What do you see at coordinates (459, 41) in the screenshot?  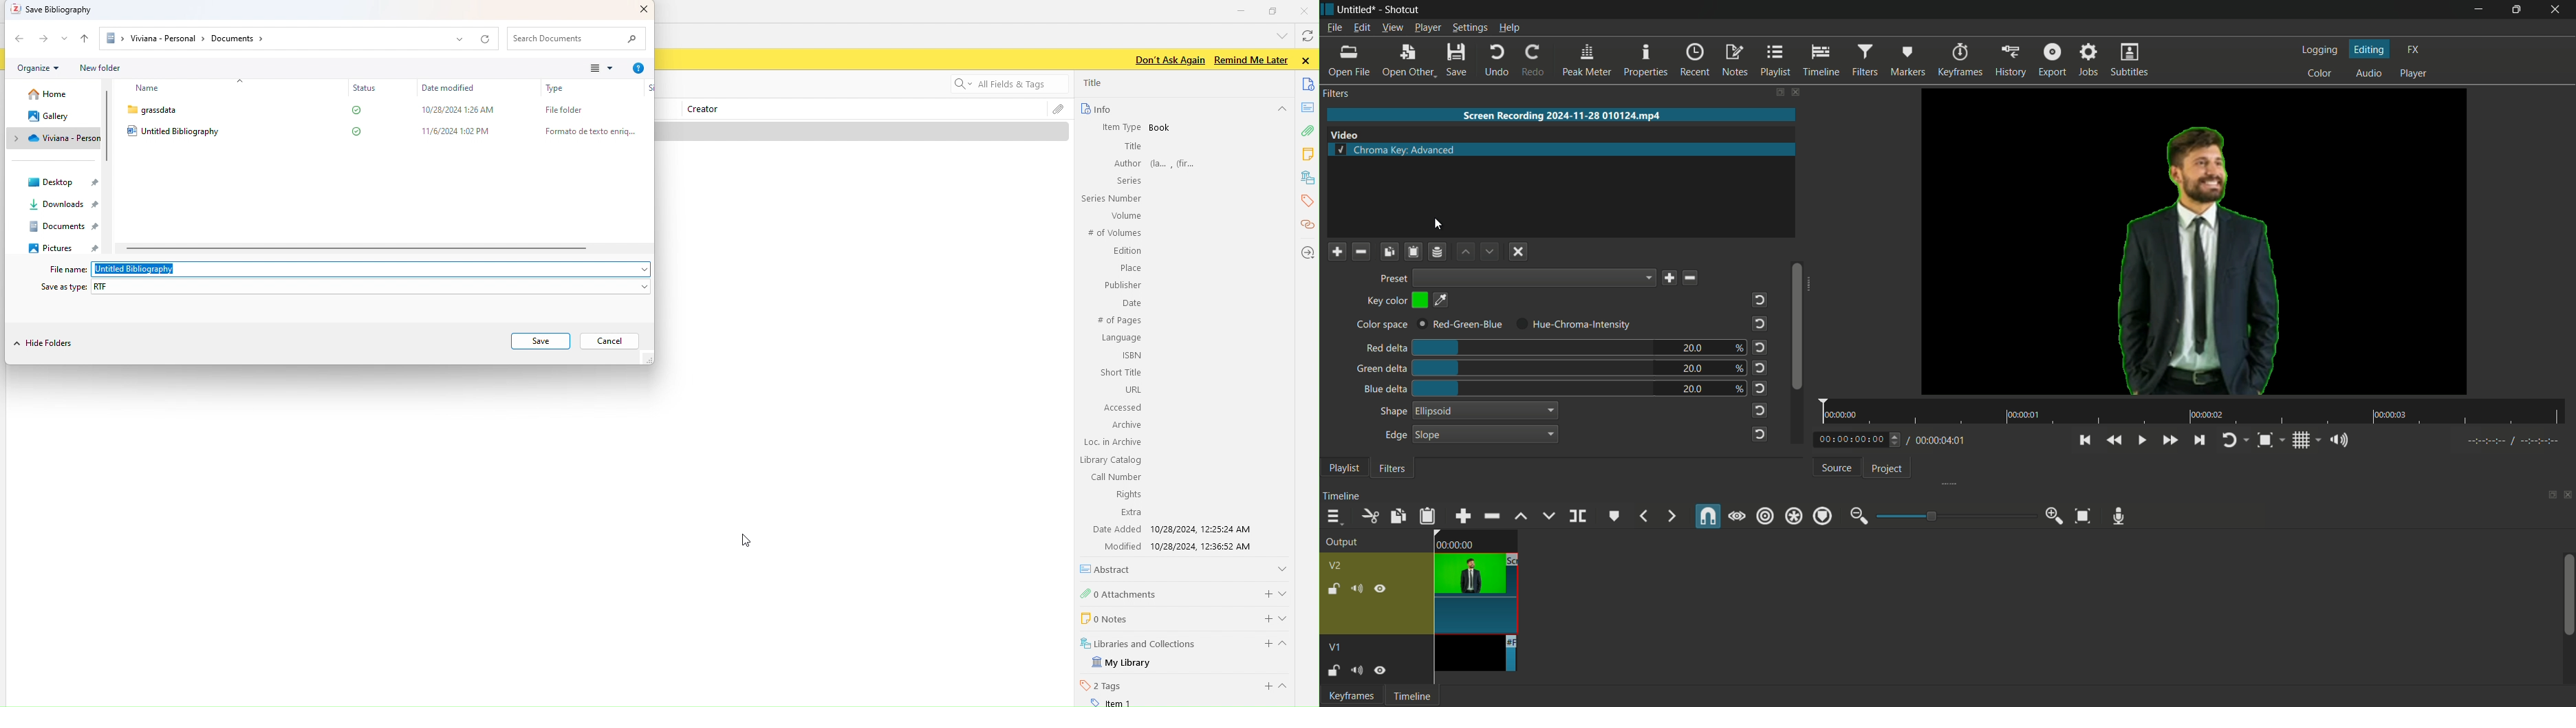 I see `Dropdown` at bounding box center [459, 41].